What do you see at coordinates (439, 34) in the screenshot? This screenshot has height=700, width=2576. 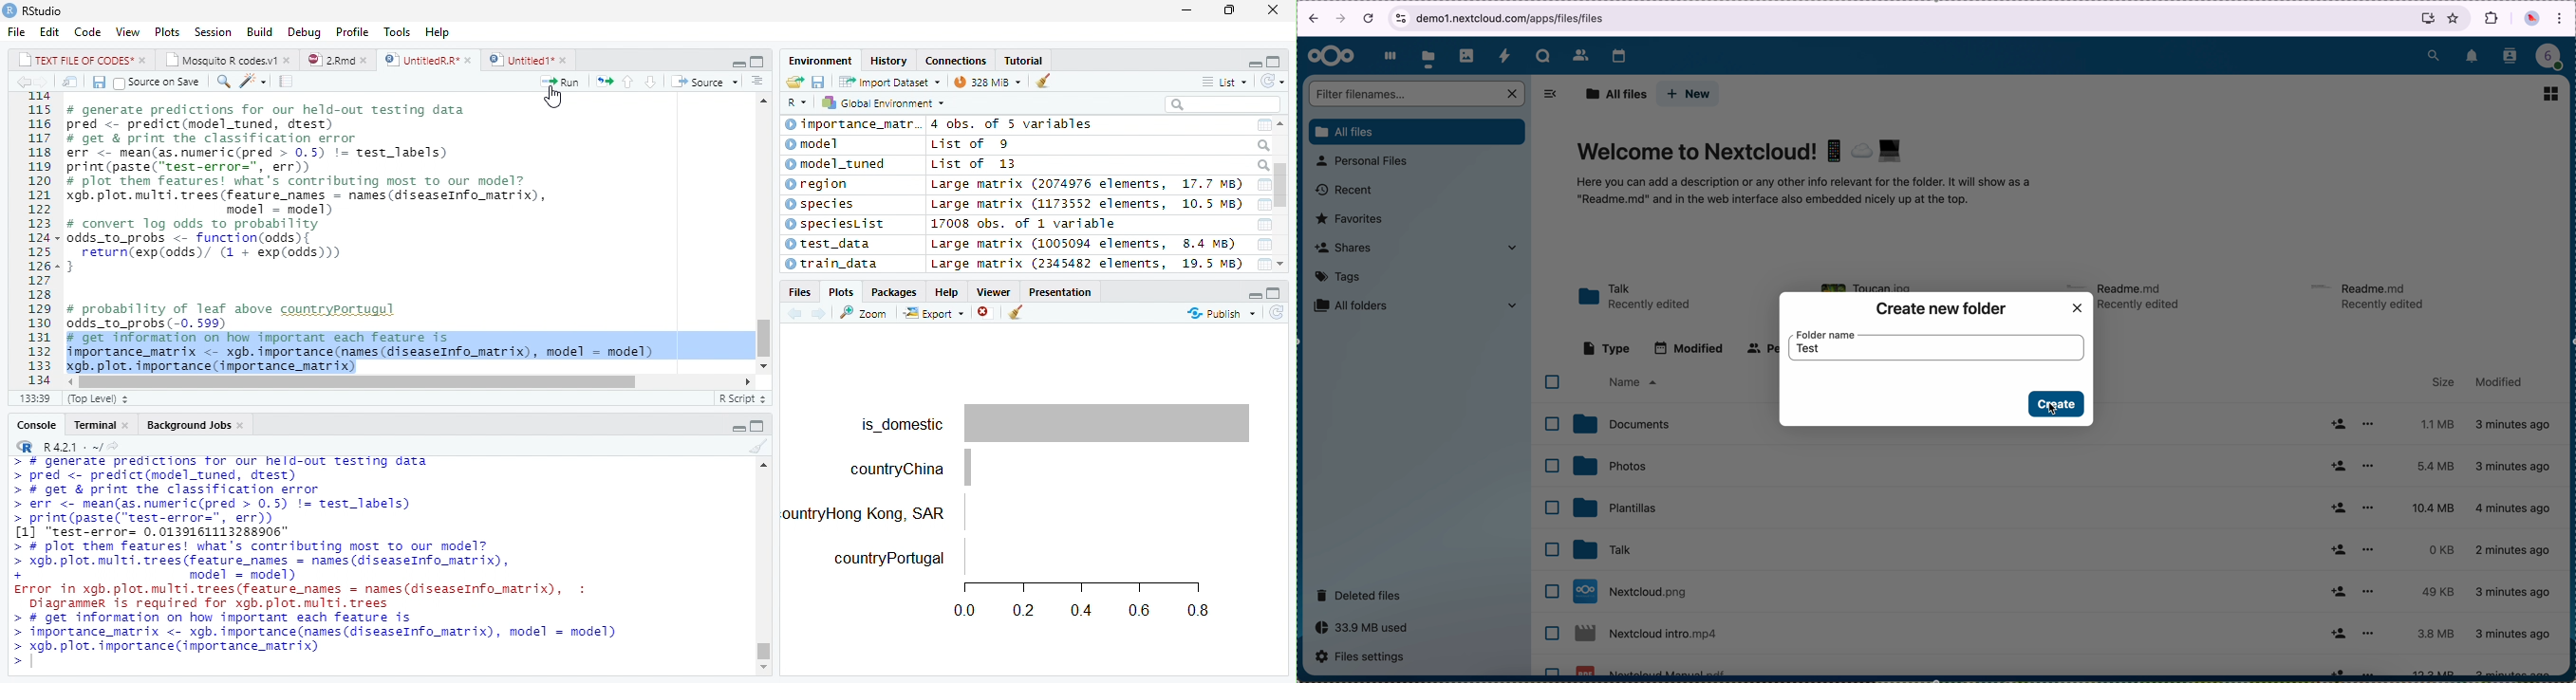 I see `Help` at bounding box center [439, 34].